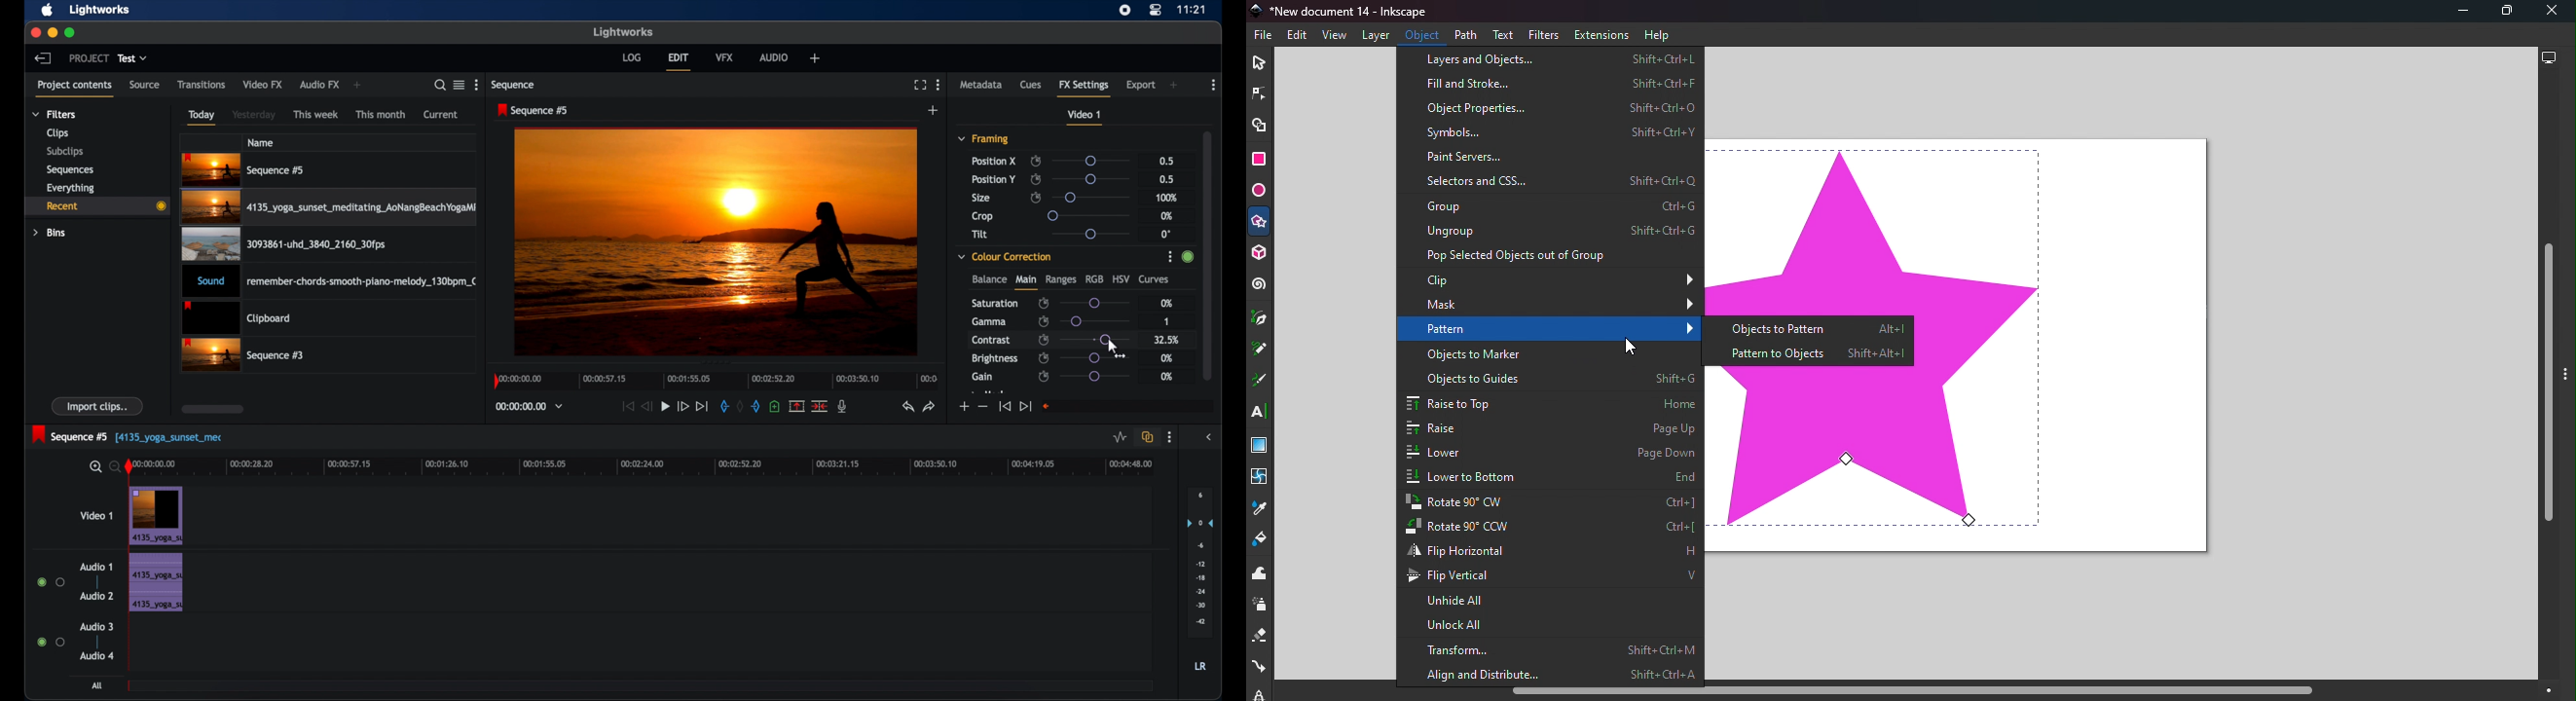  I want to click on enable/disable keyframes, so click(1044, 304).